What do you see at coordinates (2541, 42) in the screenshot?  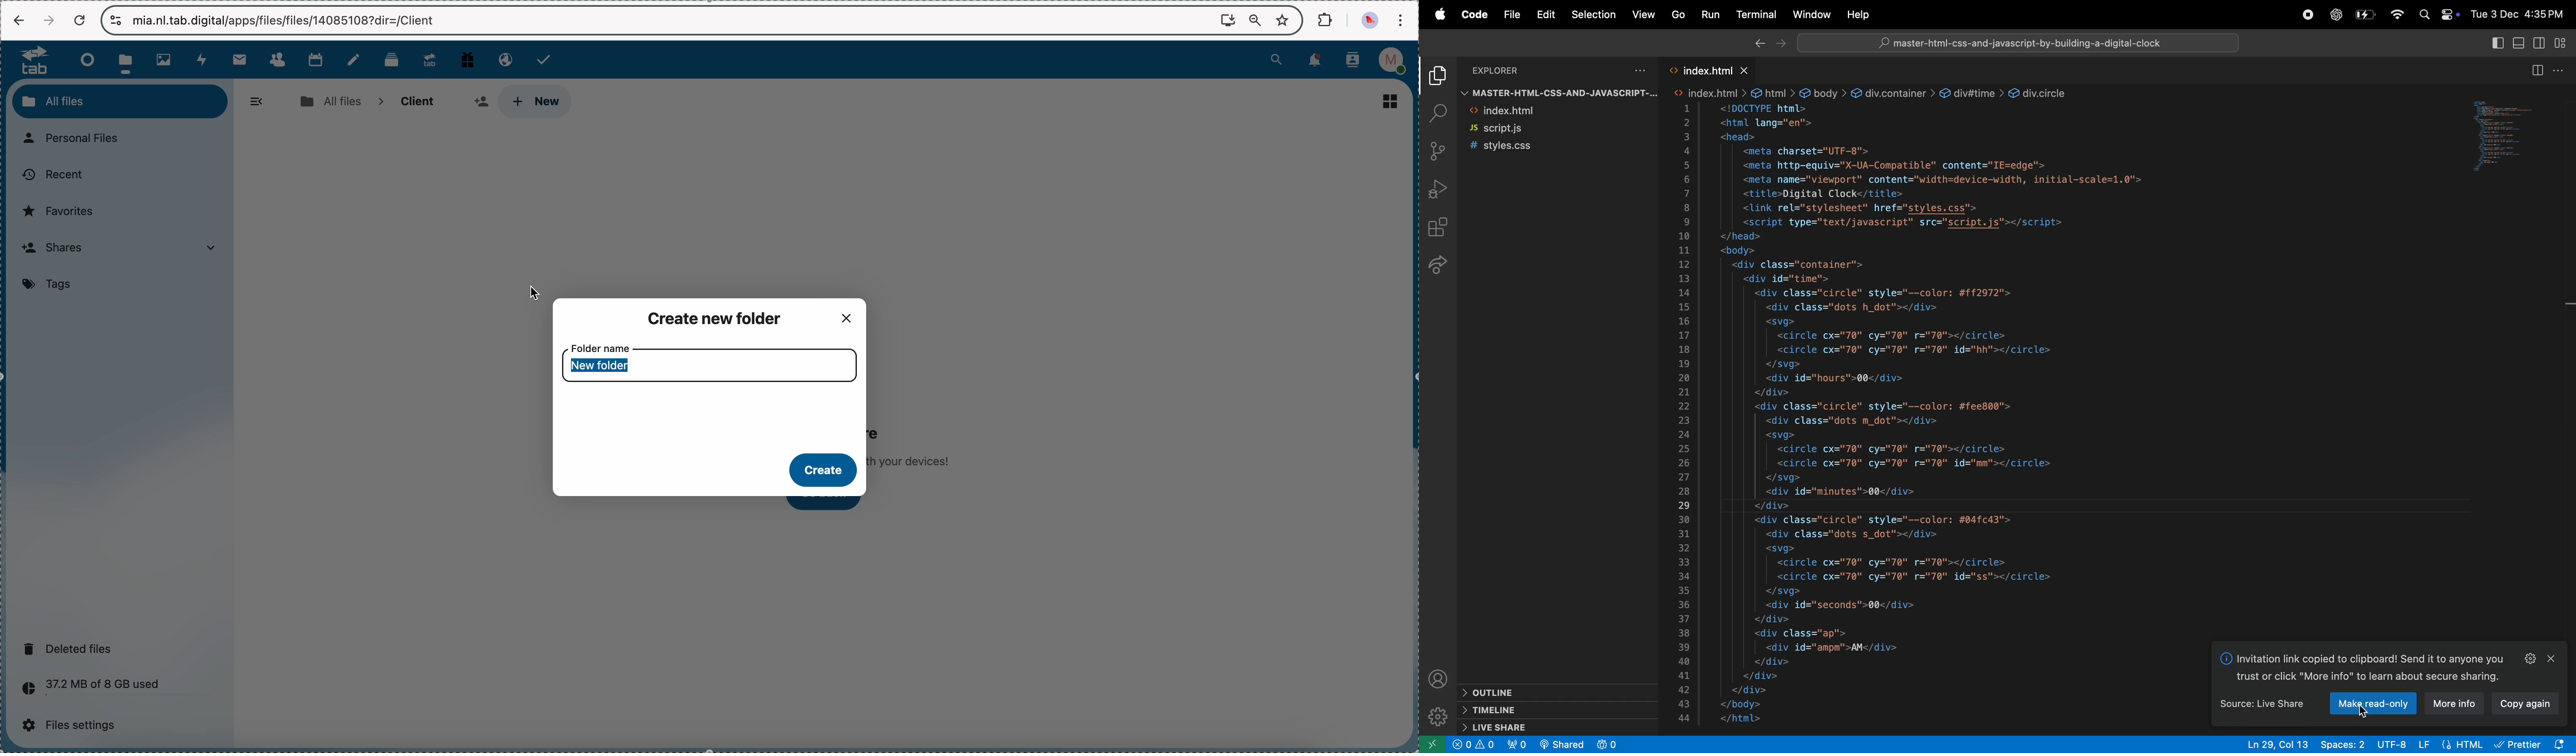 I see `toggle secondary sidebar` at bounding box center [2541, 42].